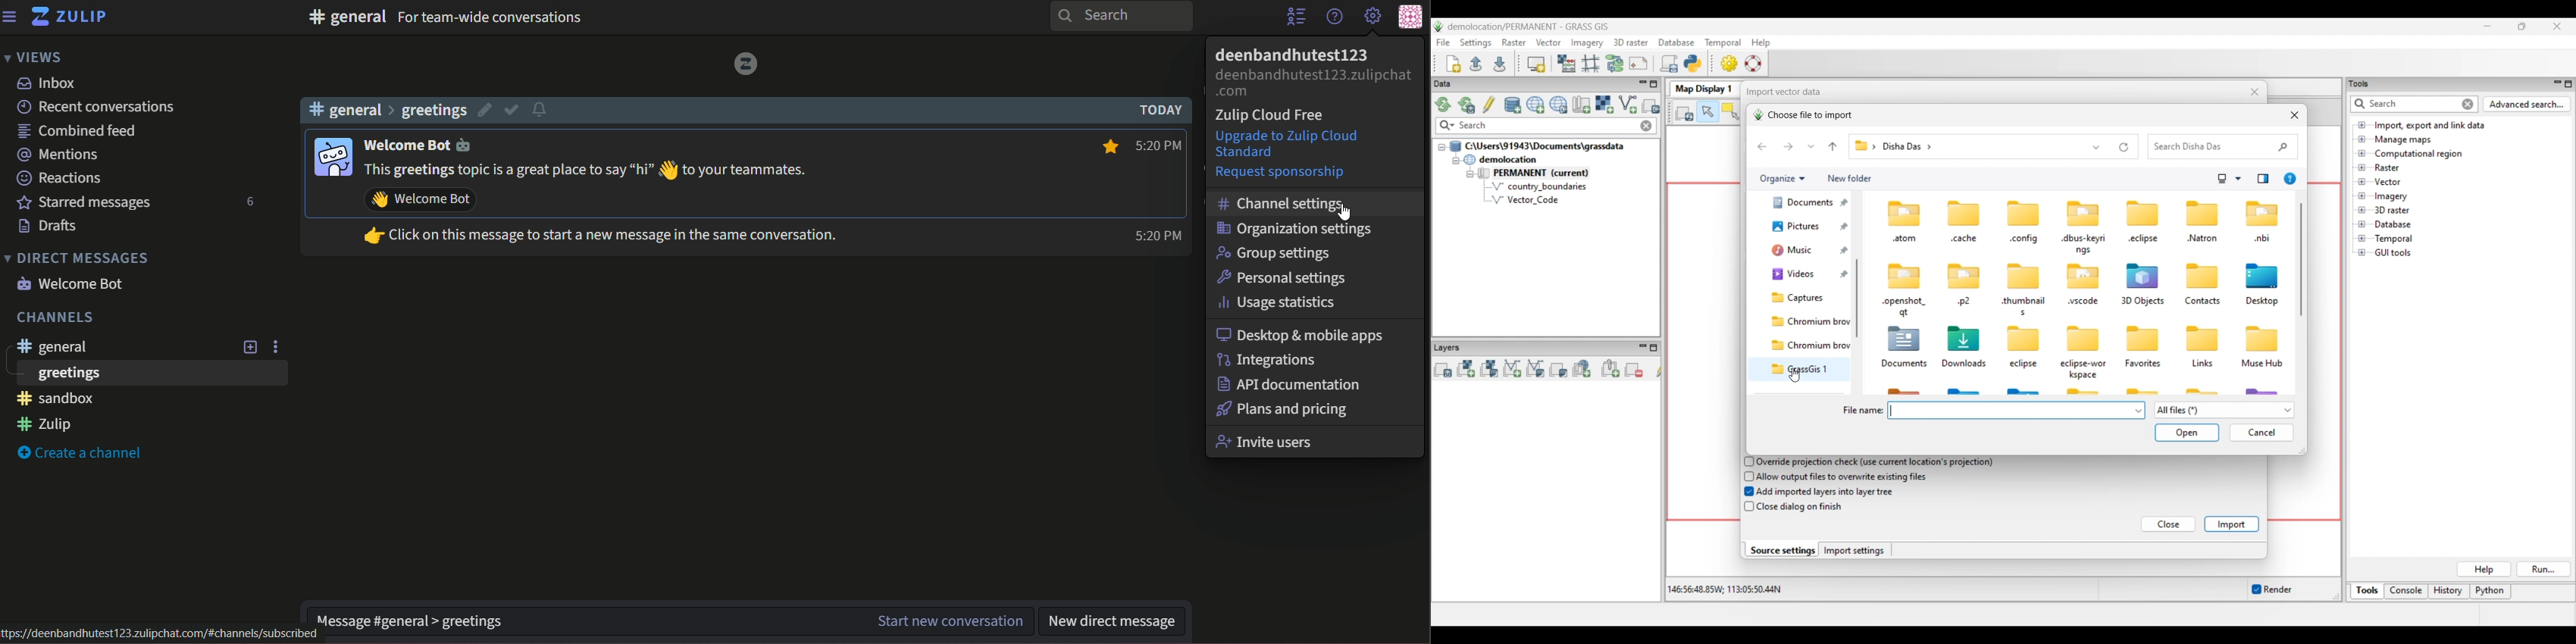 The width and height of the screenshot is (2576, 644). What do you see at coordinates (390, 111) in the screenshot?
I see `channel` at bounding box center [390, 111].